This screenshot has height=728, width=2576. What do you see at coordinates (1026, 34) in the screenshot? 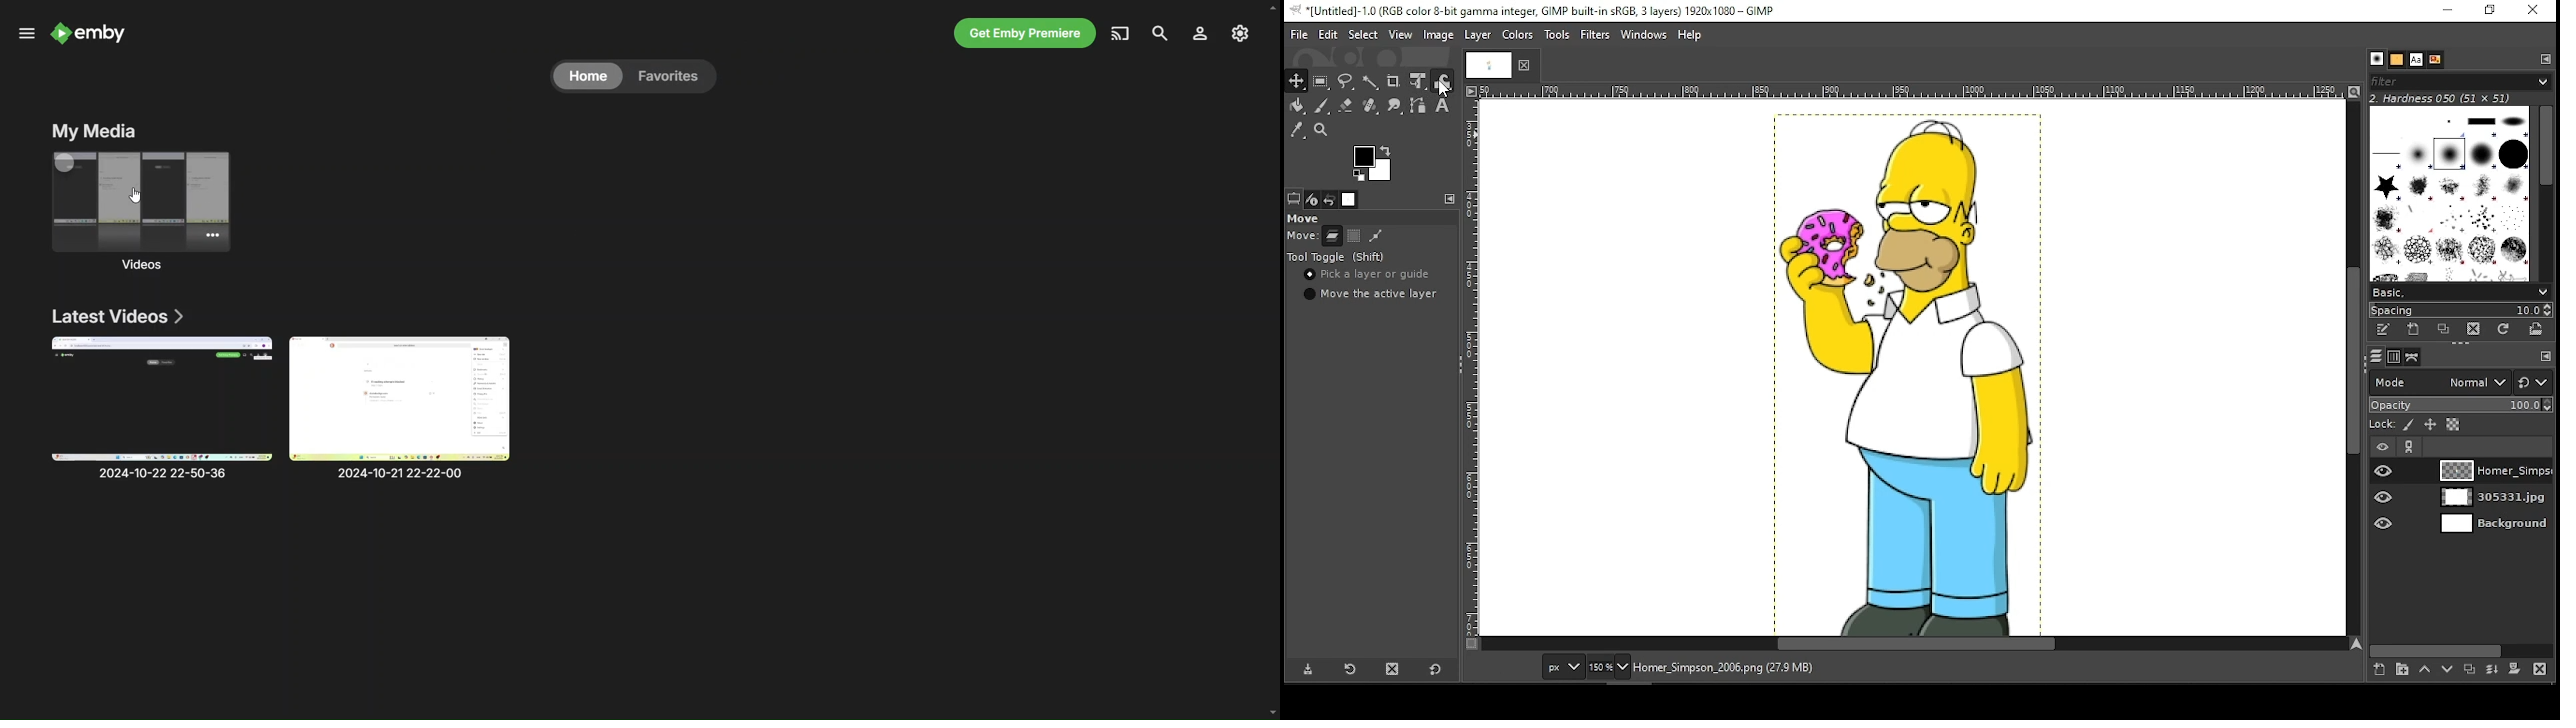
I see `get emby premiere` at bounding box center [1026, 34].